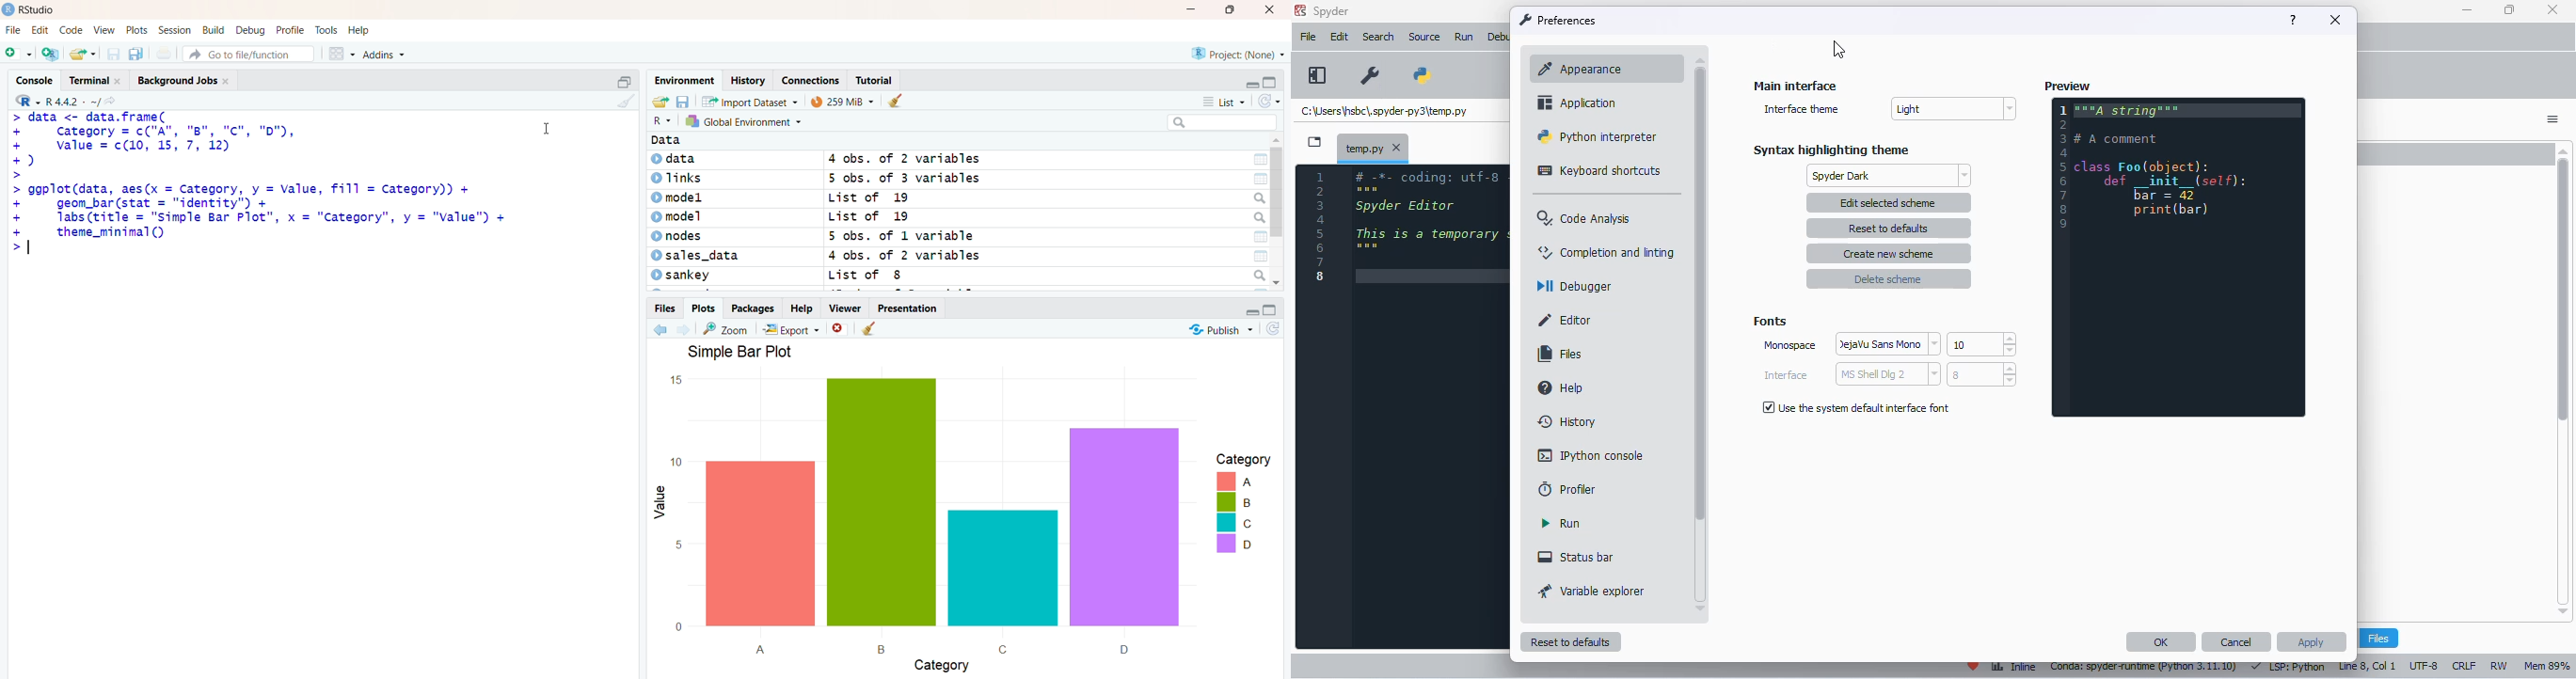 This screenshot has width=2576, height=700. I want to click on save workspace as, so click(683, 102).